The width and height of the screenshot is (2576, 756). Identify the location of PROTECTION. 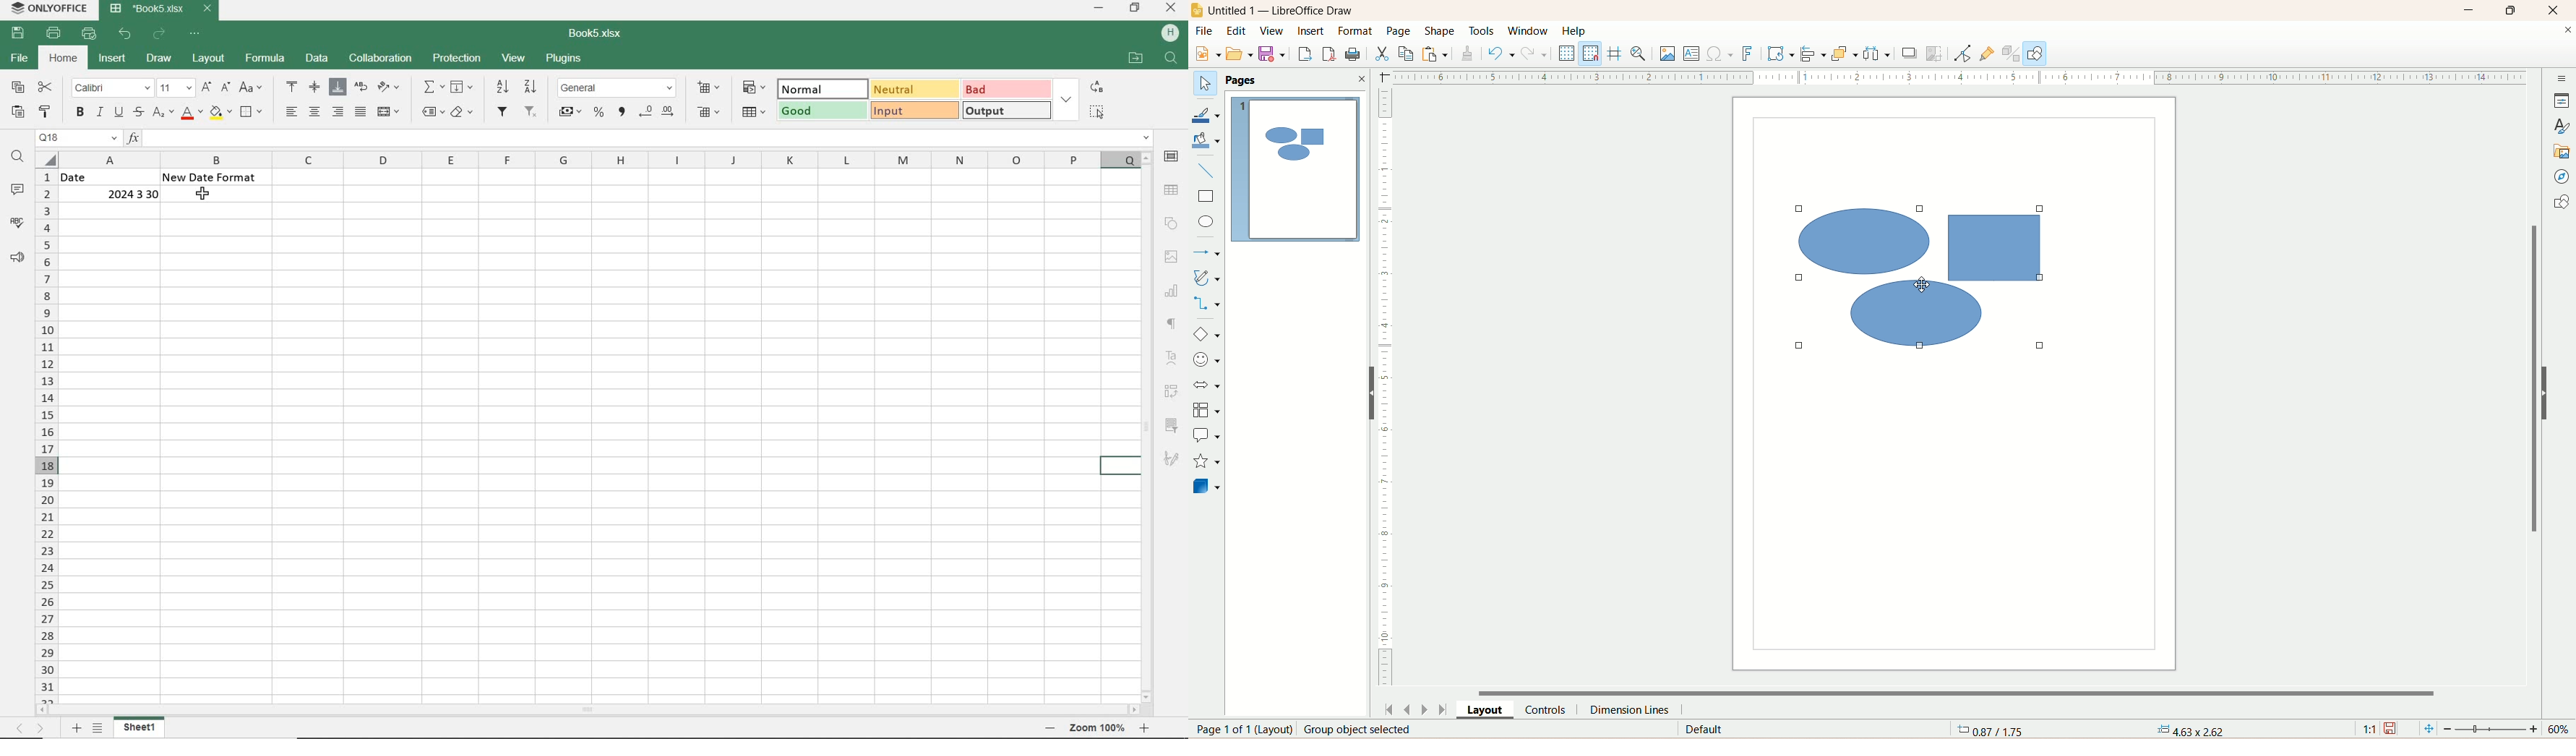
(458, 58).